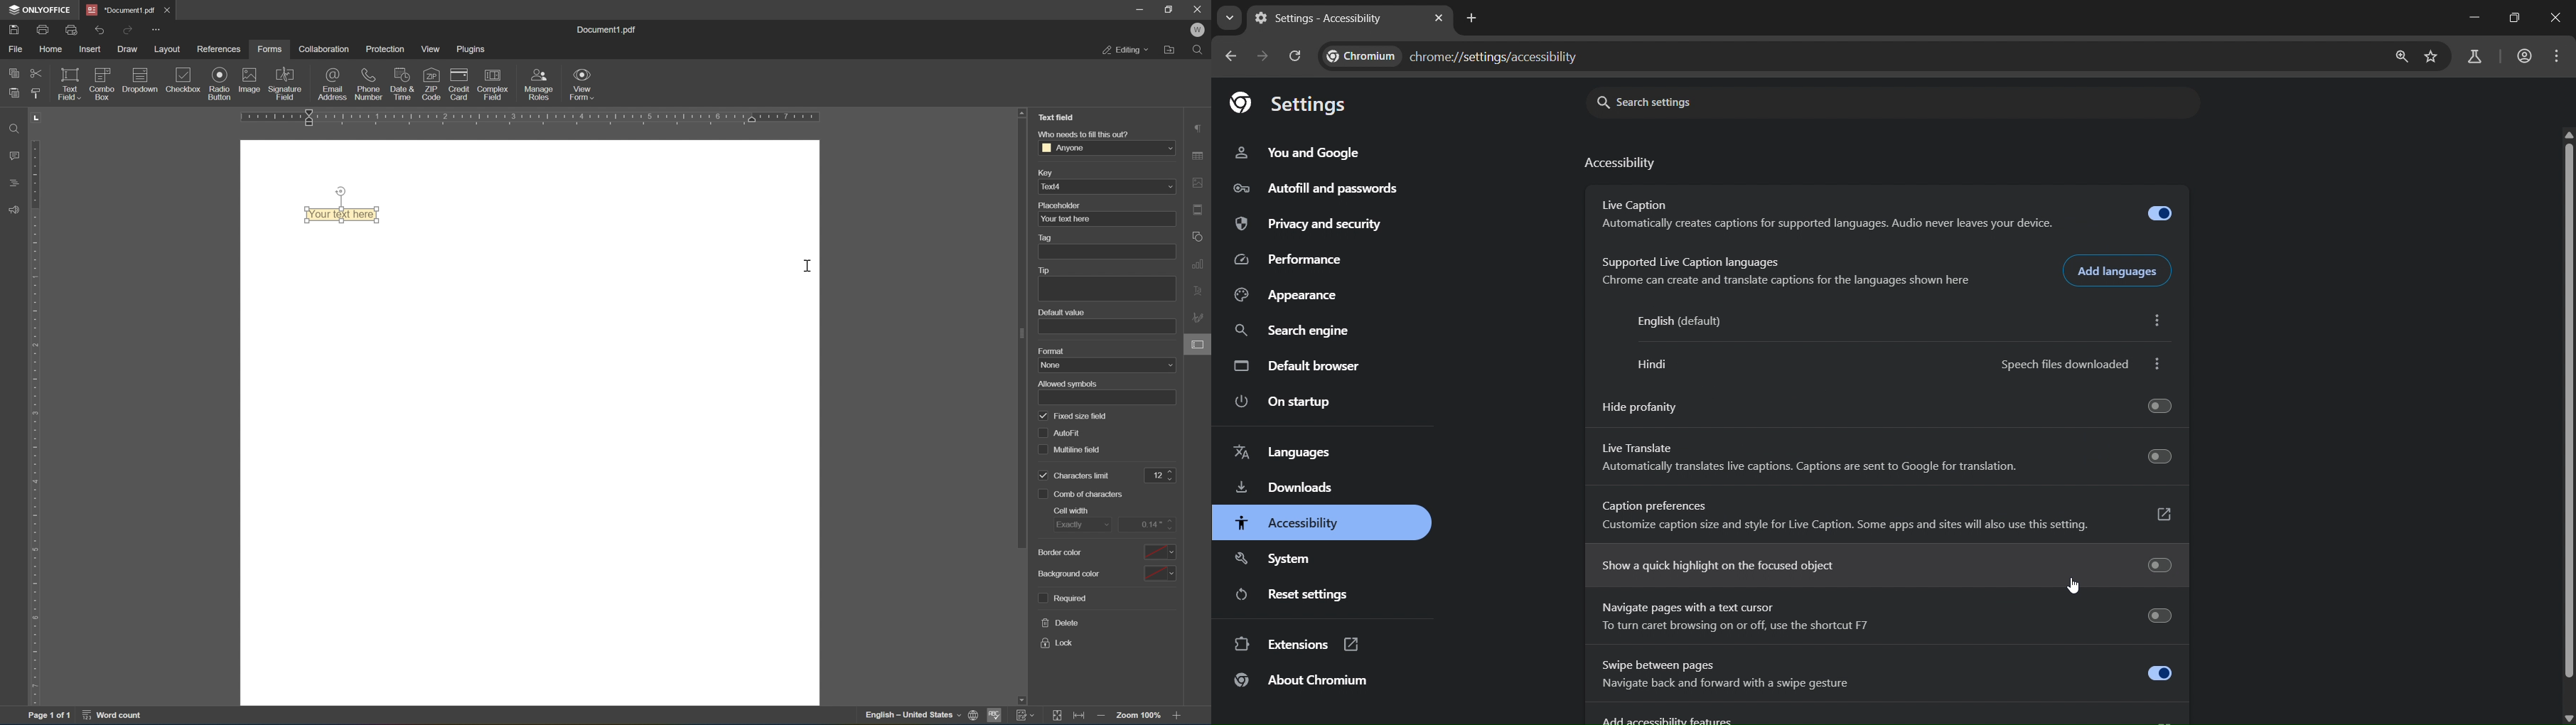  What do you see at coordinates (1171, 51) in the screenshot?
I see `open file location` at bounding box center [1171, 51].